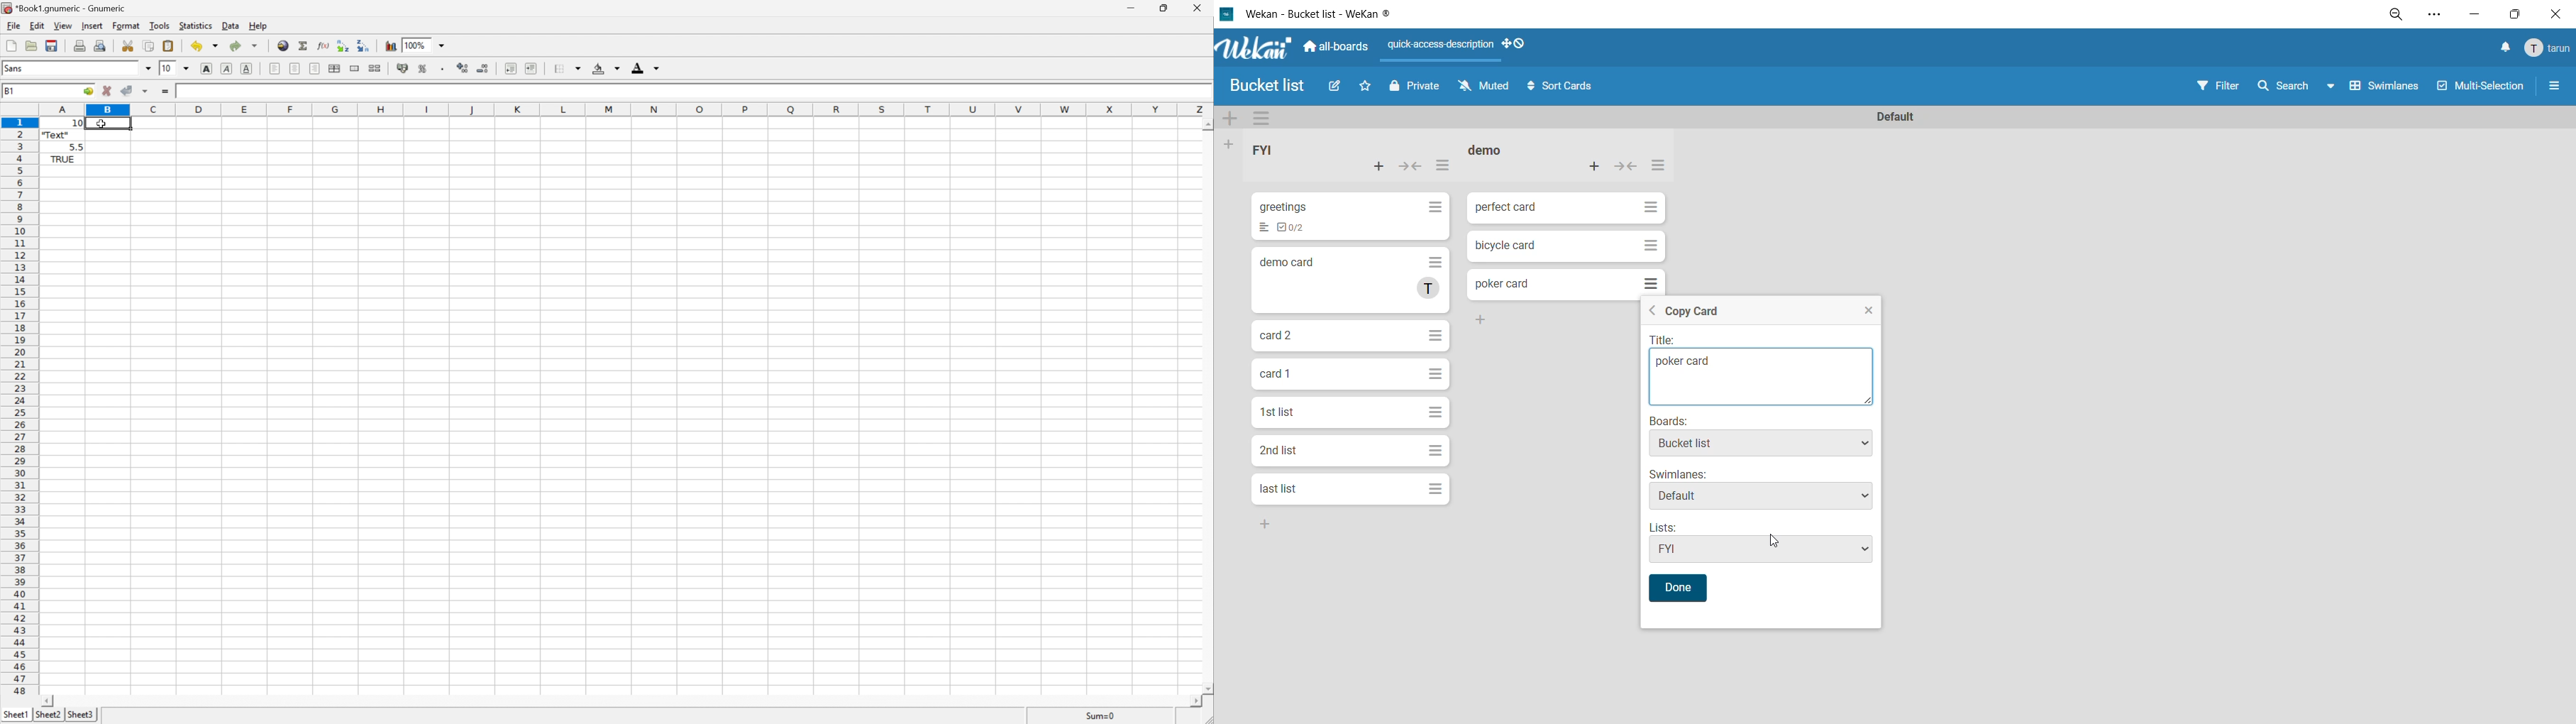 The width and height of the screenshot is (2576, 728). What do you see at coordinates (343, 46) in the screenshot?
I see `Sort the selected region in descending order based on the first column selected` at bounding box center [343, 46].